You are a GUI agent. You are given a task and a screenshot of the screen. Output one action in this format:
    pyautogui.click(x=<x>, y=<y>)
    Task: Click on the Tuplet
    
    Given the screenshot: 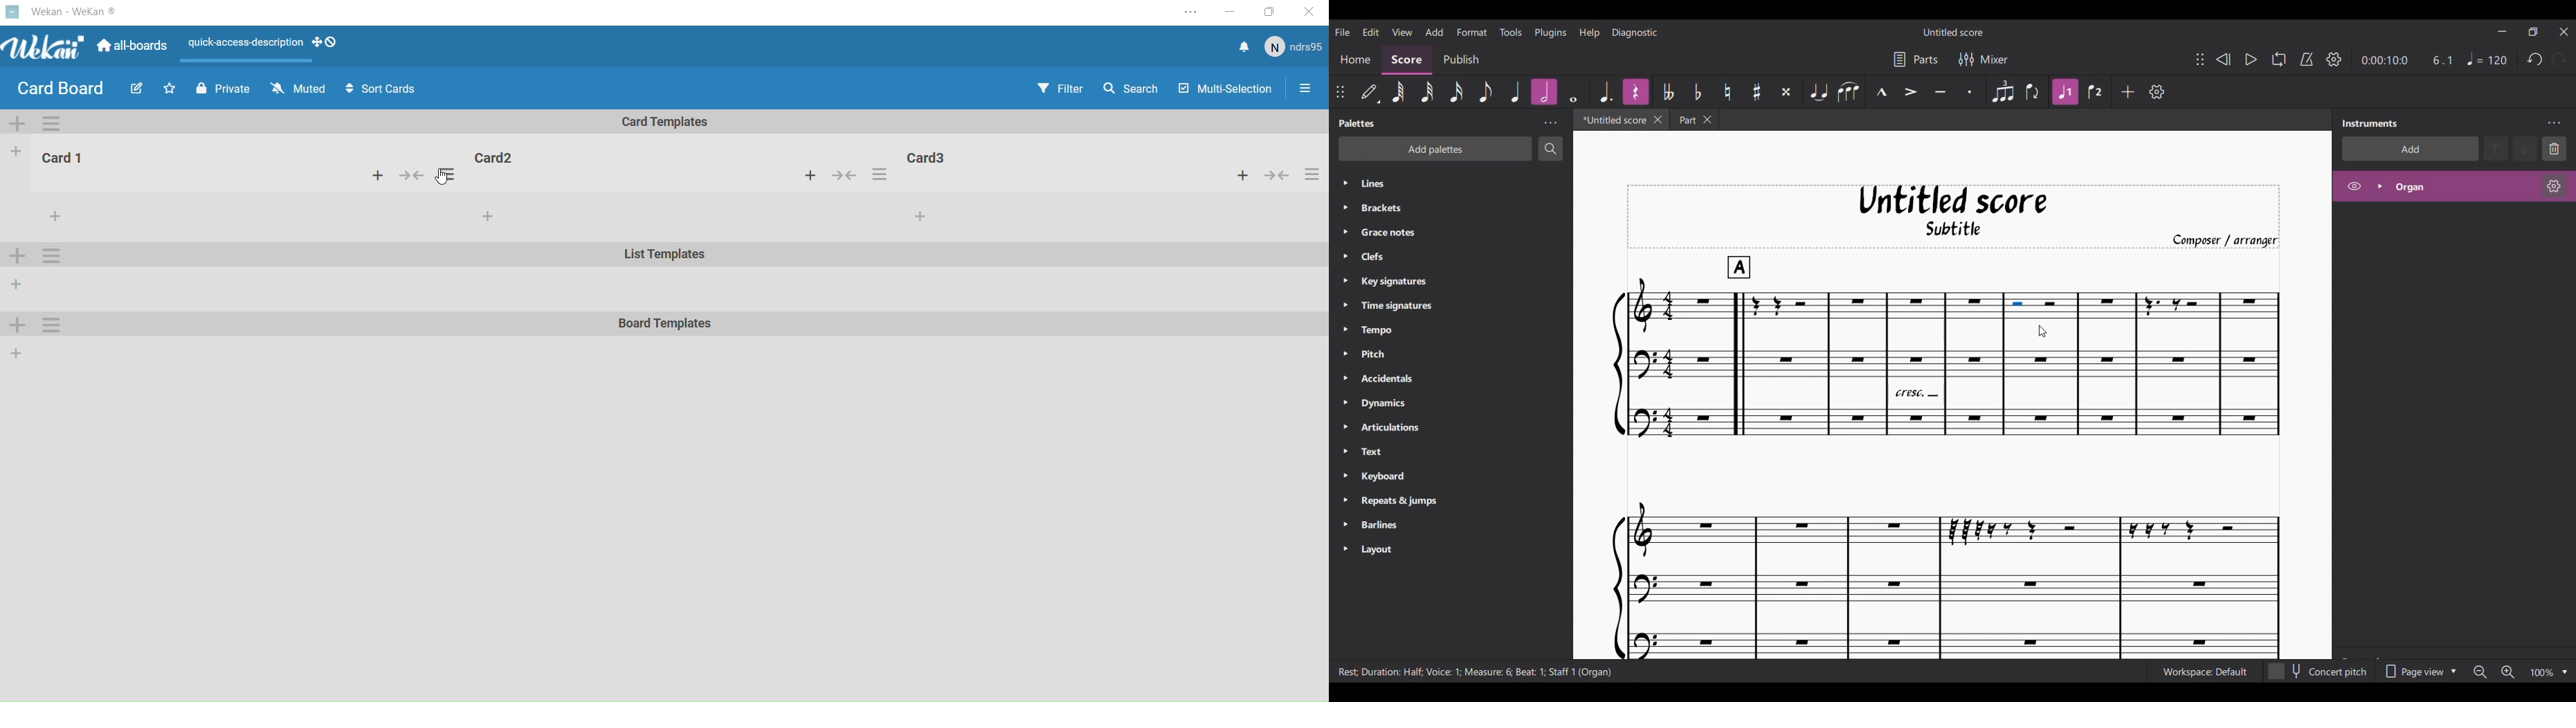 What is the action you would take?
    pyautogui.click(x=2003, y=92)
    